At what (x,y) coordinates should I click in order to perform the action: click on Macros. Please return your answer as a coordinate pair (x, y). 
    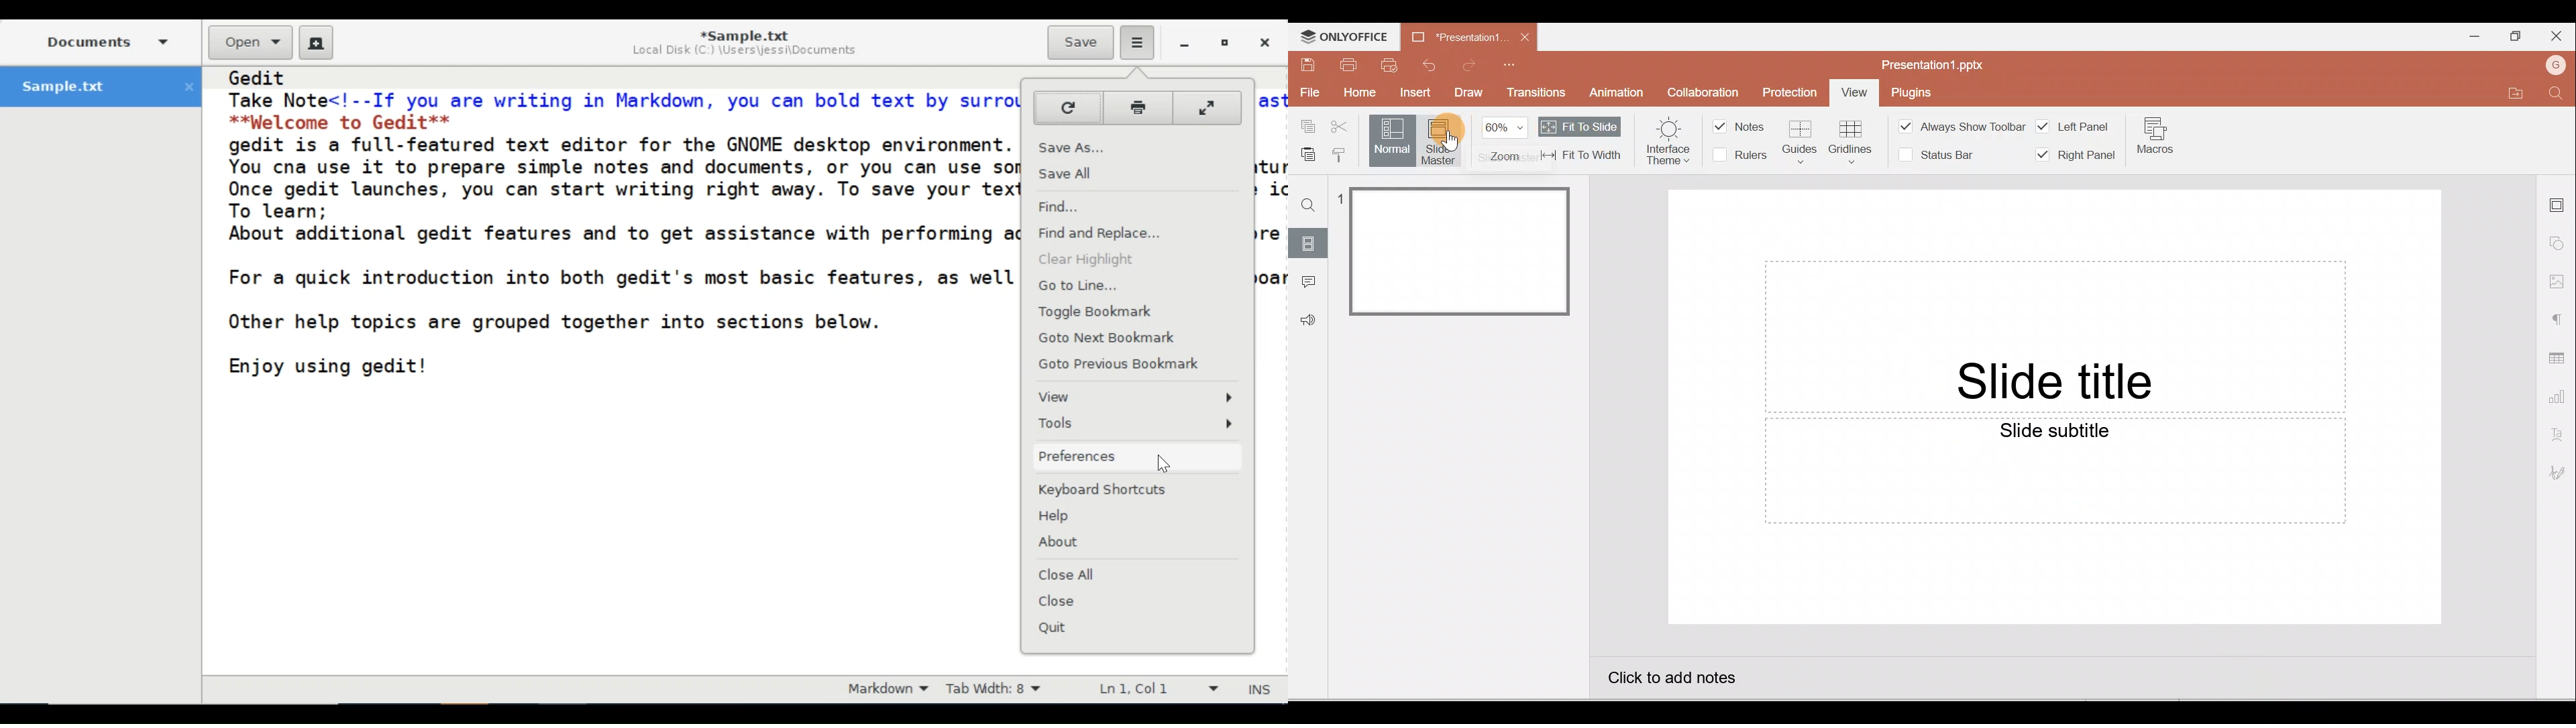
    Looking at the image, I should click on (2157, 142).